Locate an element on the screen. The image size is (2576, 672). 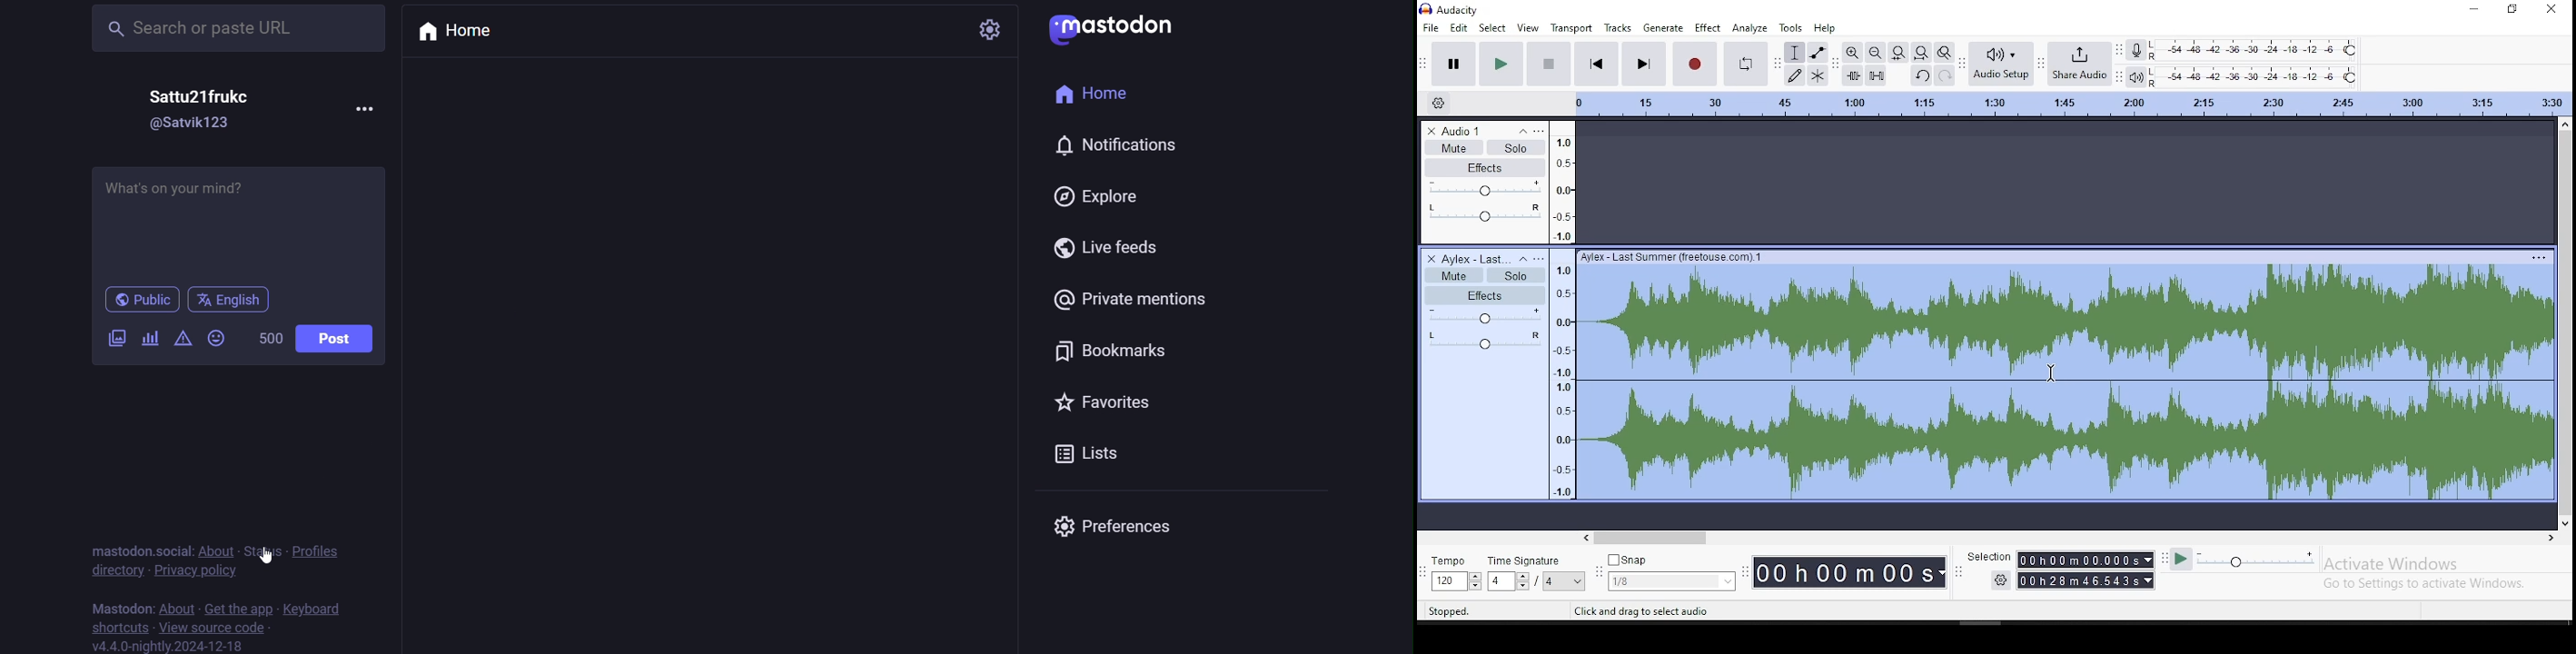
tracks is located at coordinates (1618, 27).